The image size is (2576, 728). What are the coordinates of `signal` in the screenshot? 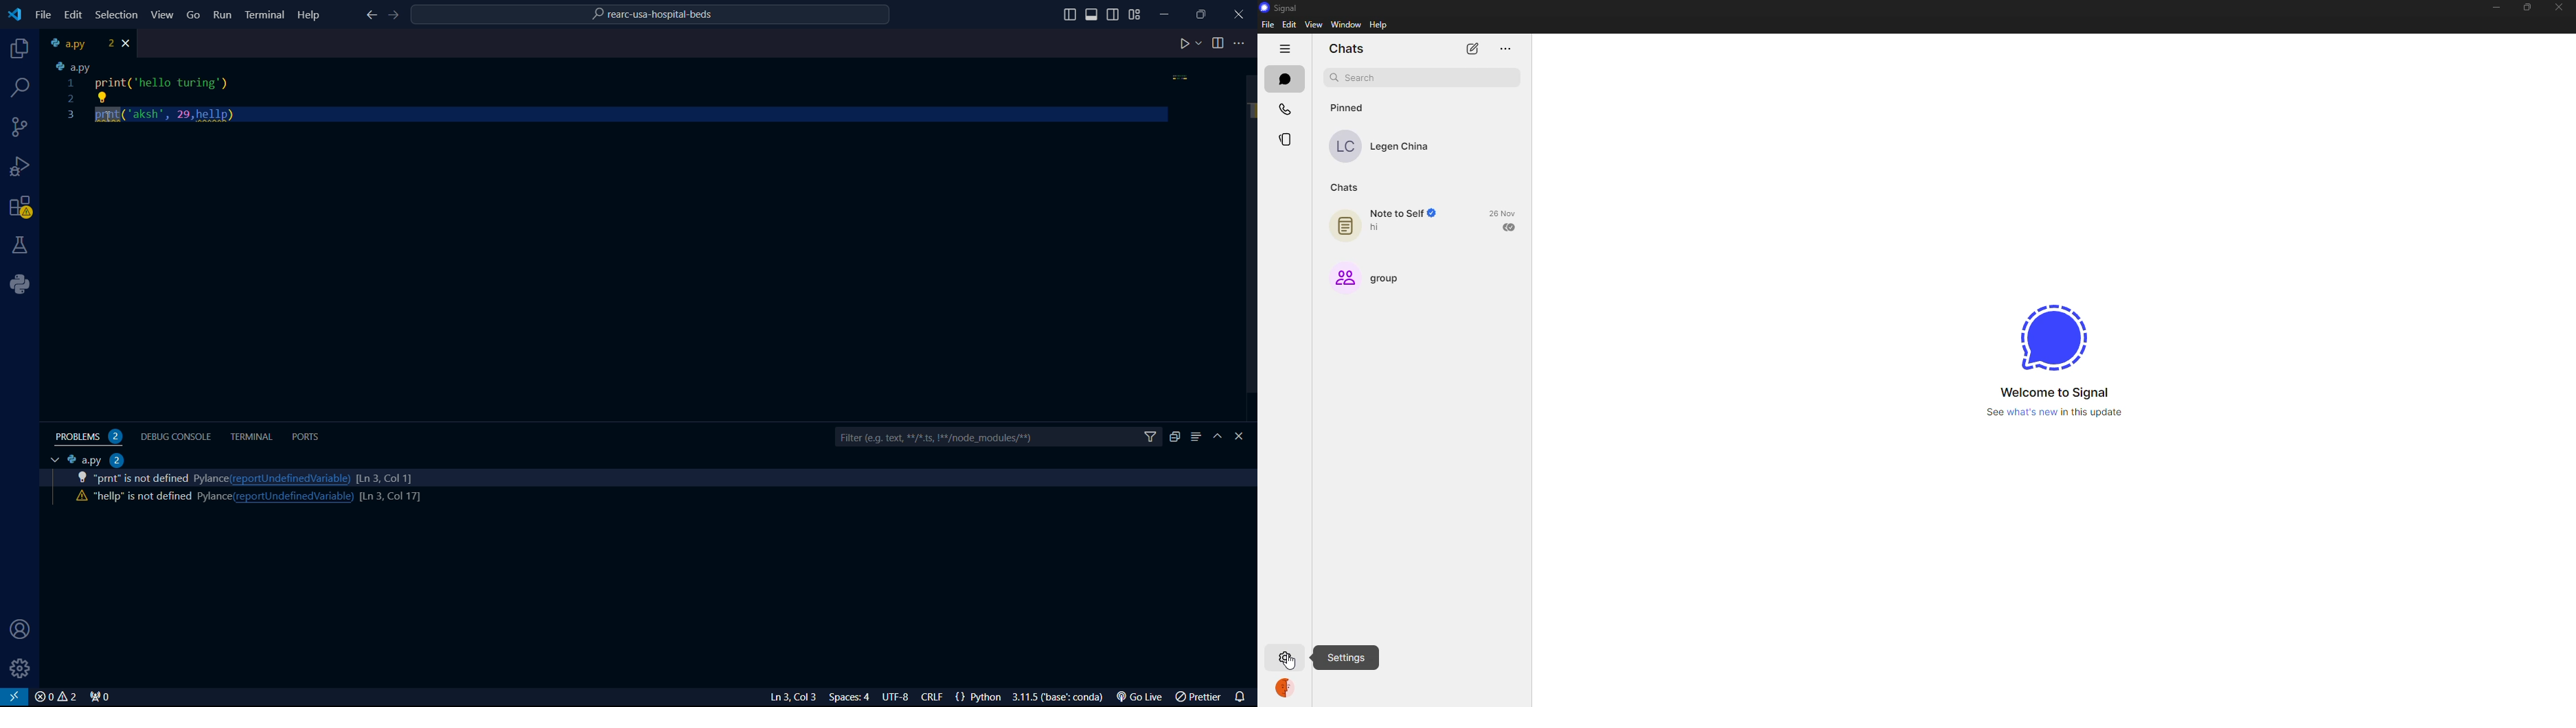 It's located at (1282, 8).